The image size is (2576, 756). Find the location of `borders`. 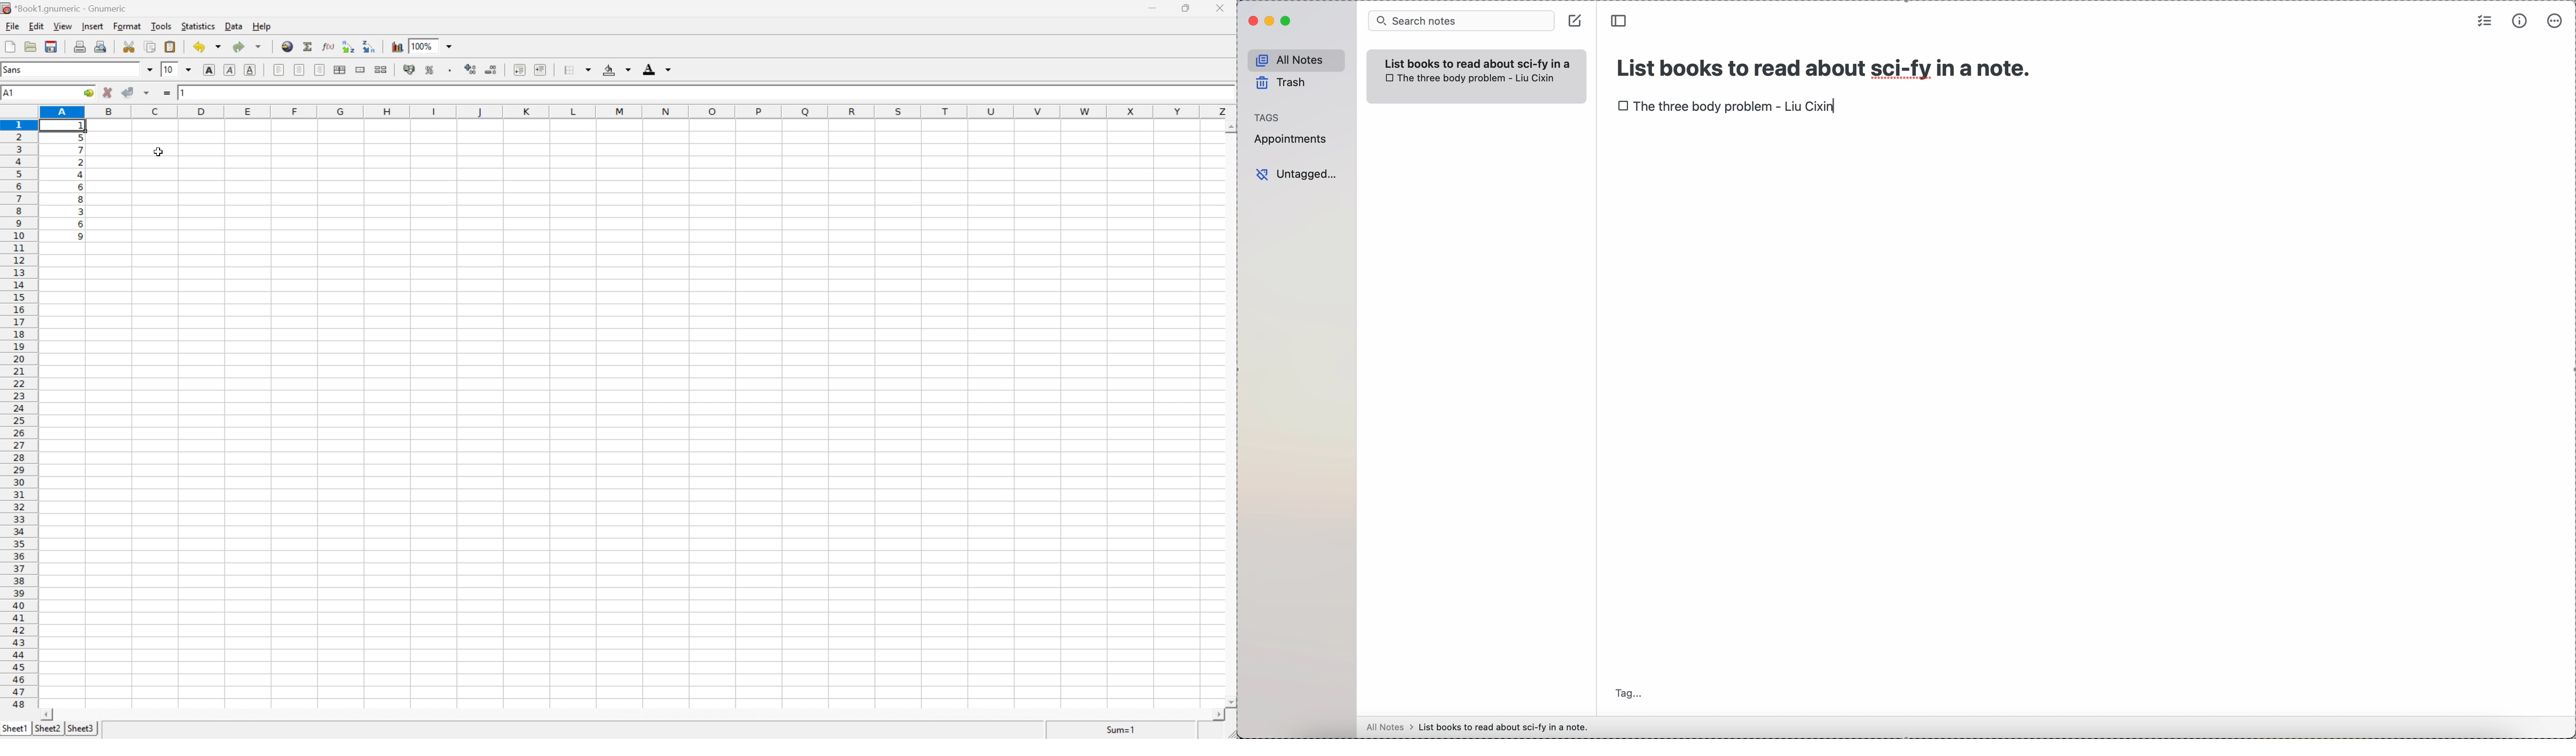

borders is located at coordinates (578, 70).